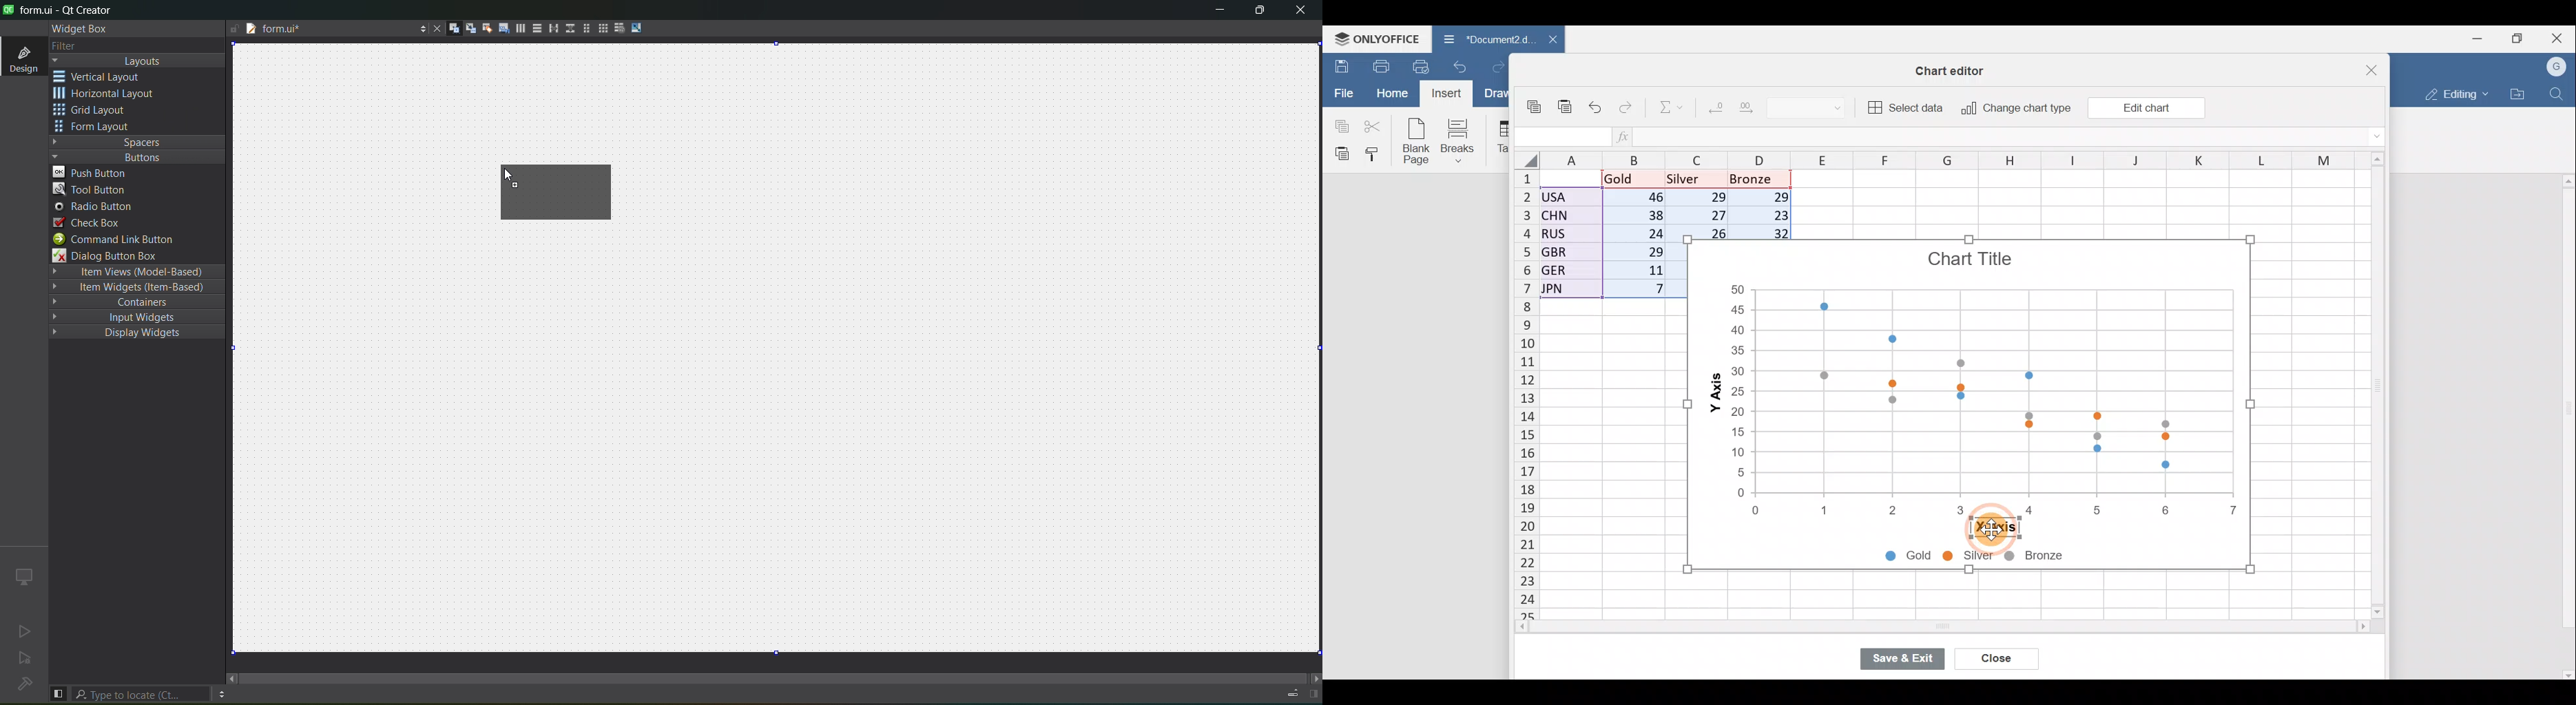 This screenshot has width=2576, height=728. What do you see at coordinates (135, 271) in the screenshot?
I see `item views` at bounding box center [135, 271].